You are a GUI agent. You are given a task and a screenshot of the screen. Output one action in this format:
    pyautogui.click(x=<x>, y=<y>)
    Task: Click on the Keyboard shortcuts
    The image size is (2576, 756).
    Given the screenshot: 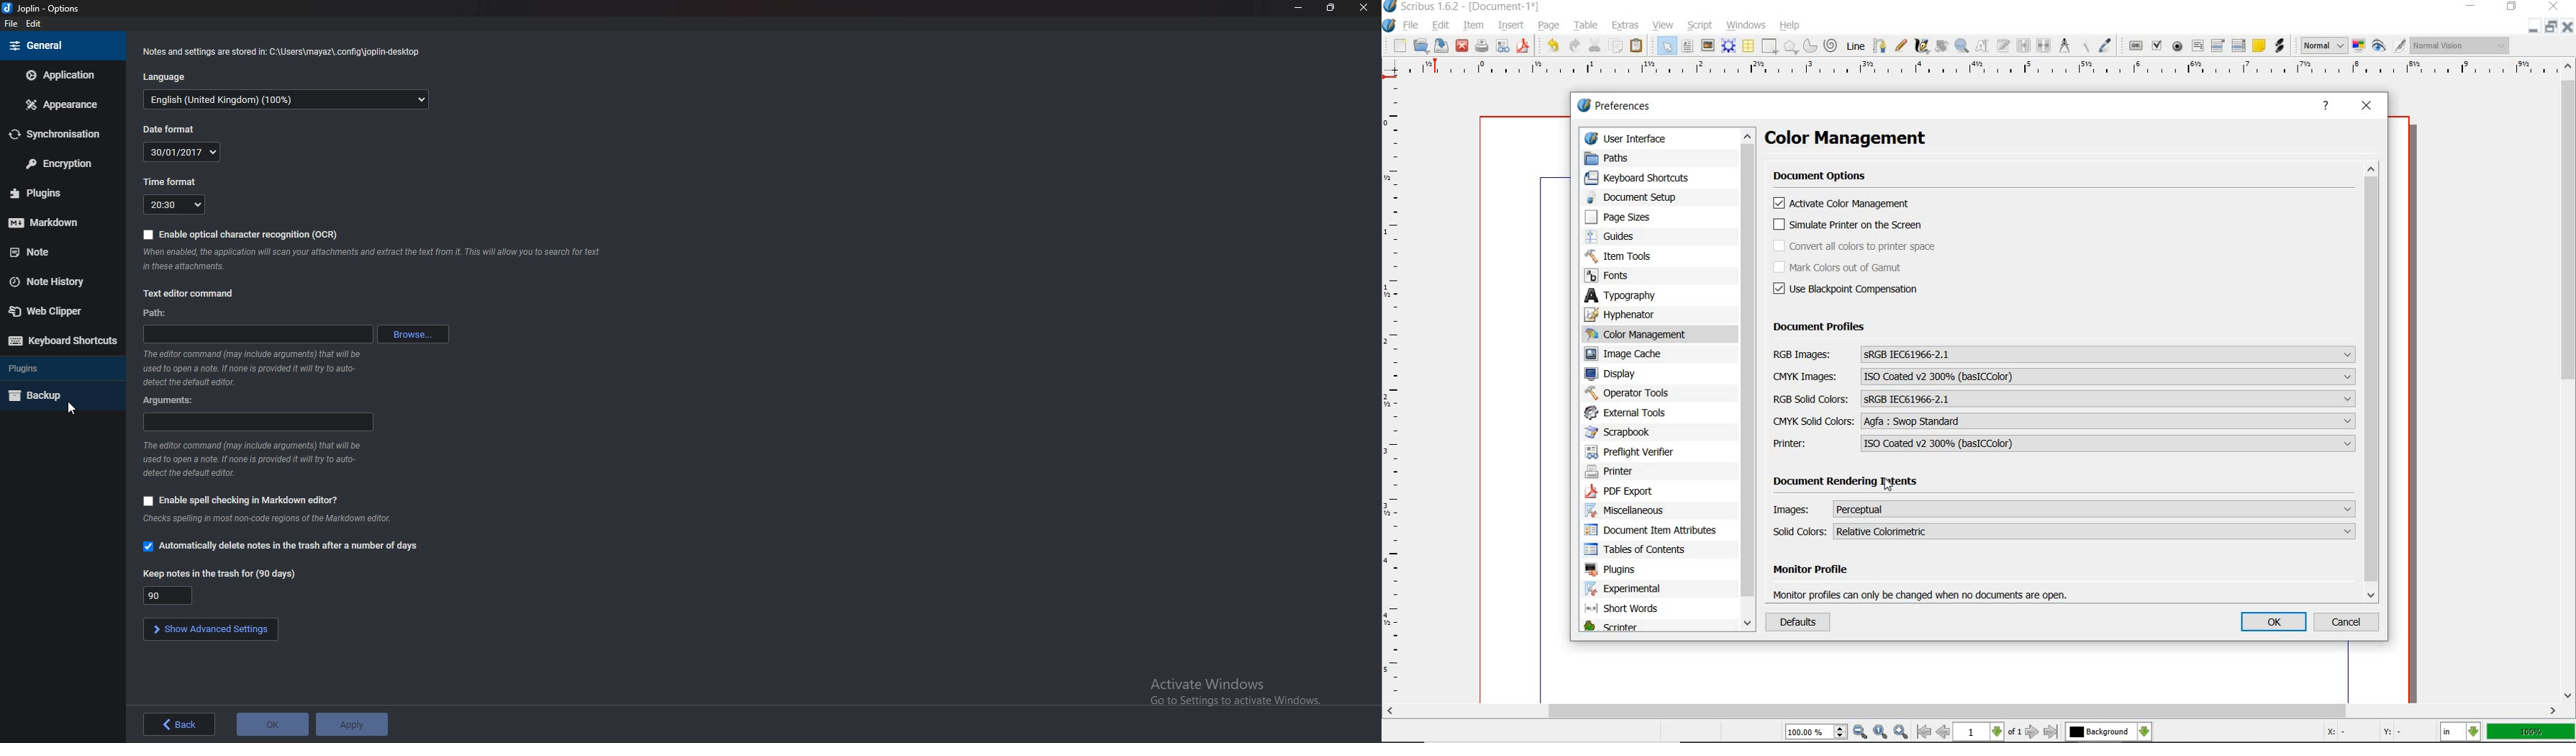 What is the action you would take?
    pyautogui.click(x=60, y=341)
    